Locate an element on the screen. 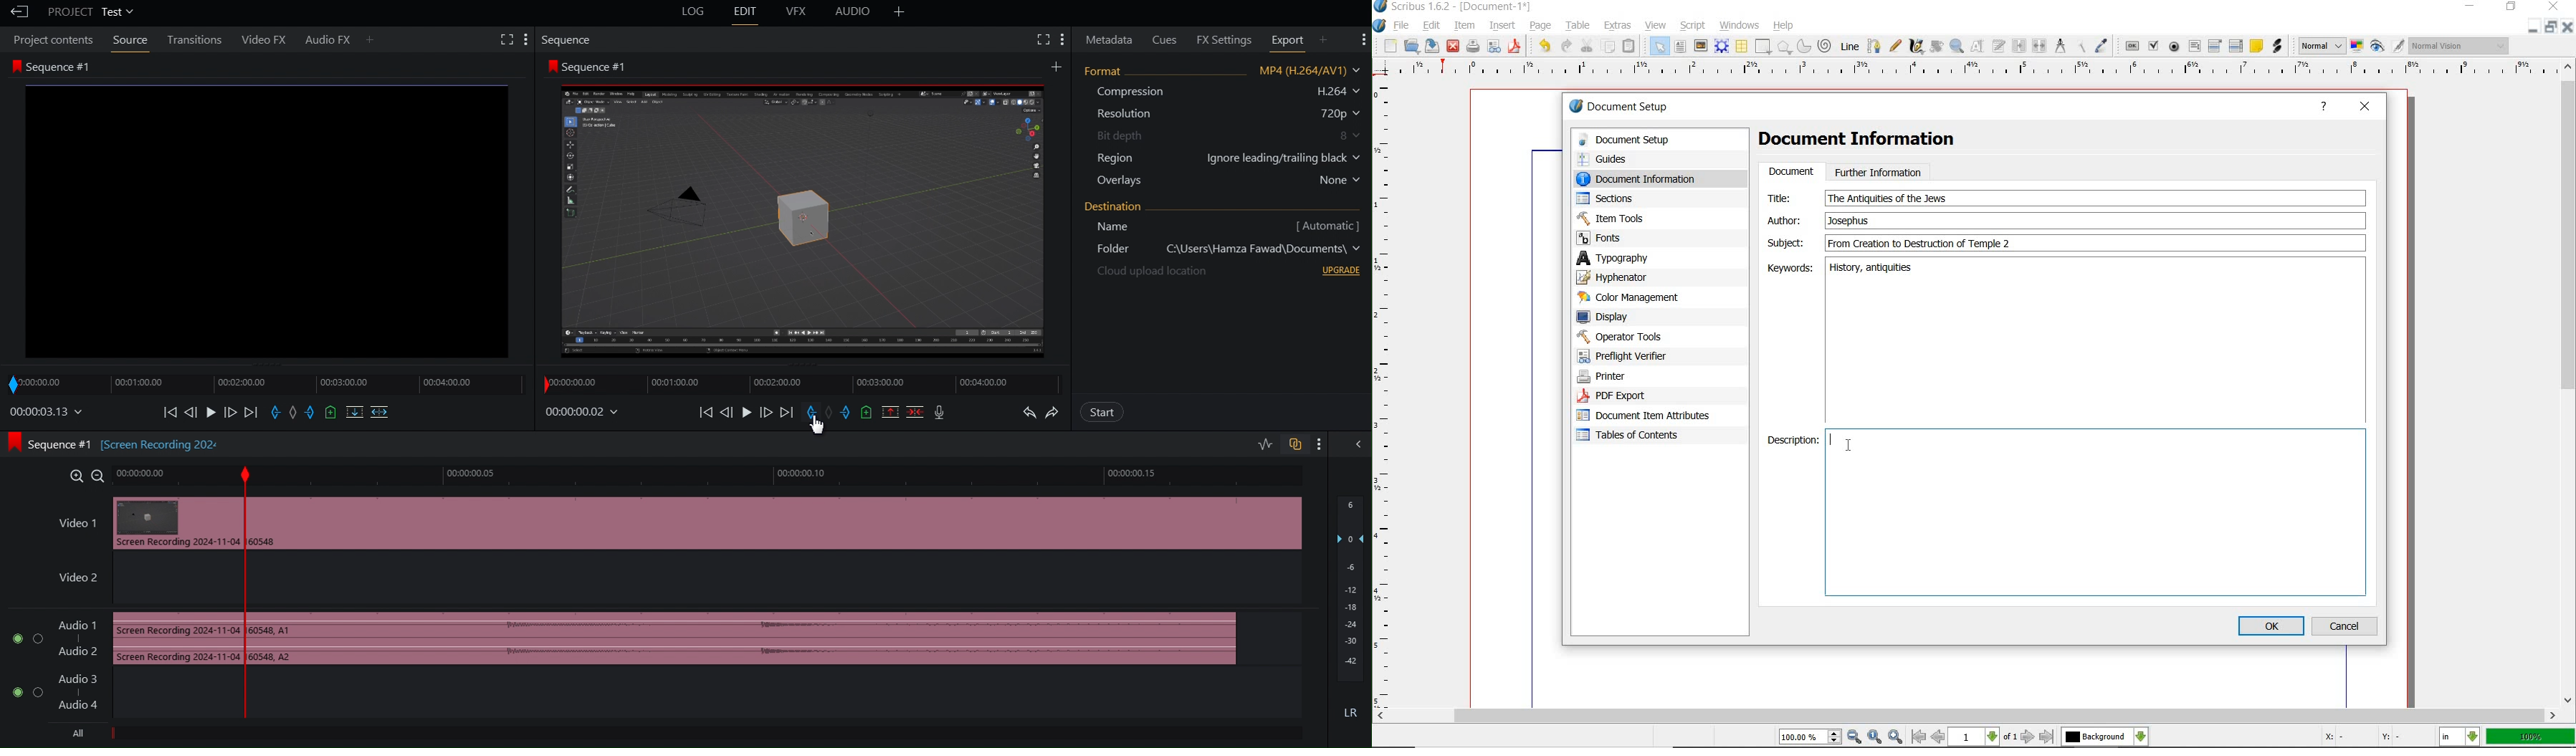 This screenshot has height=756, width=2576. text is located at coordinates (1887, 198).